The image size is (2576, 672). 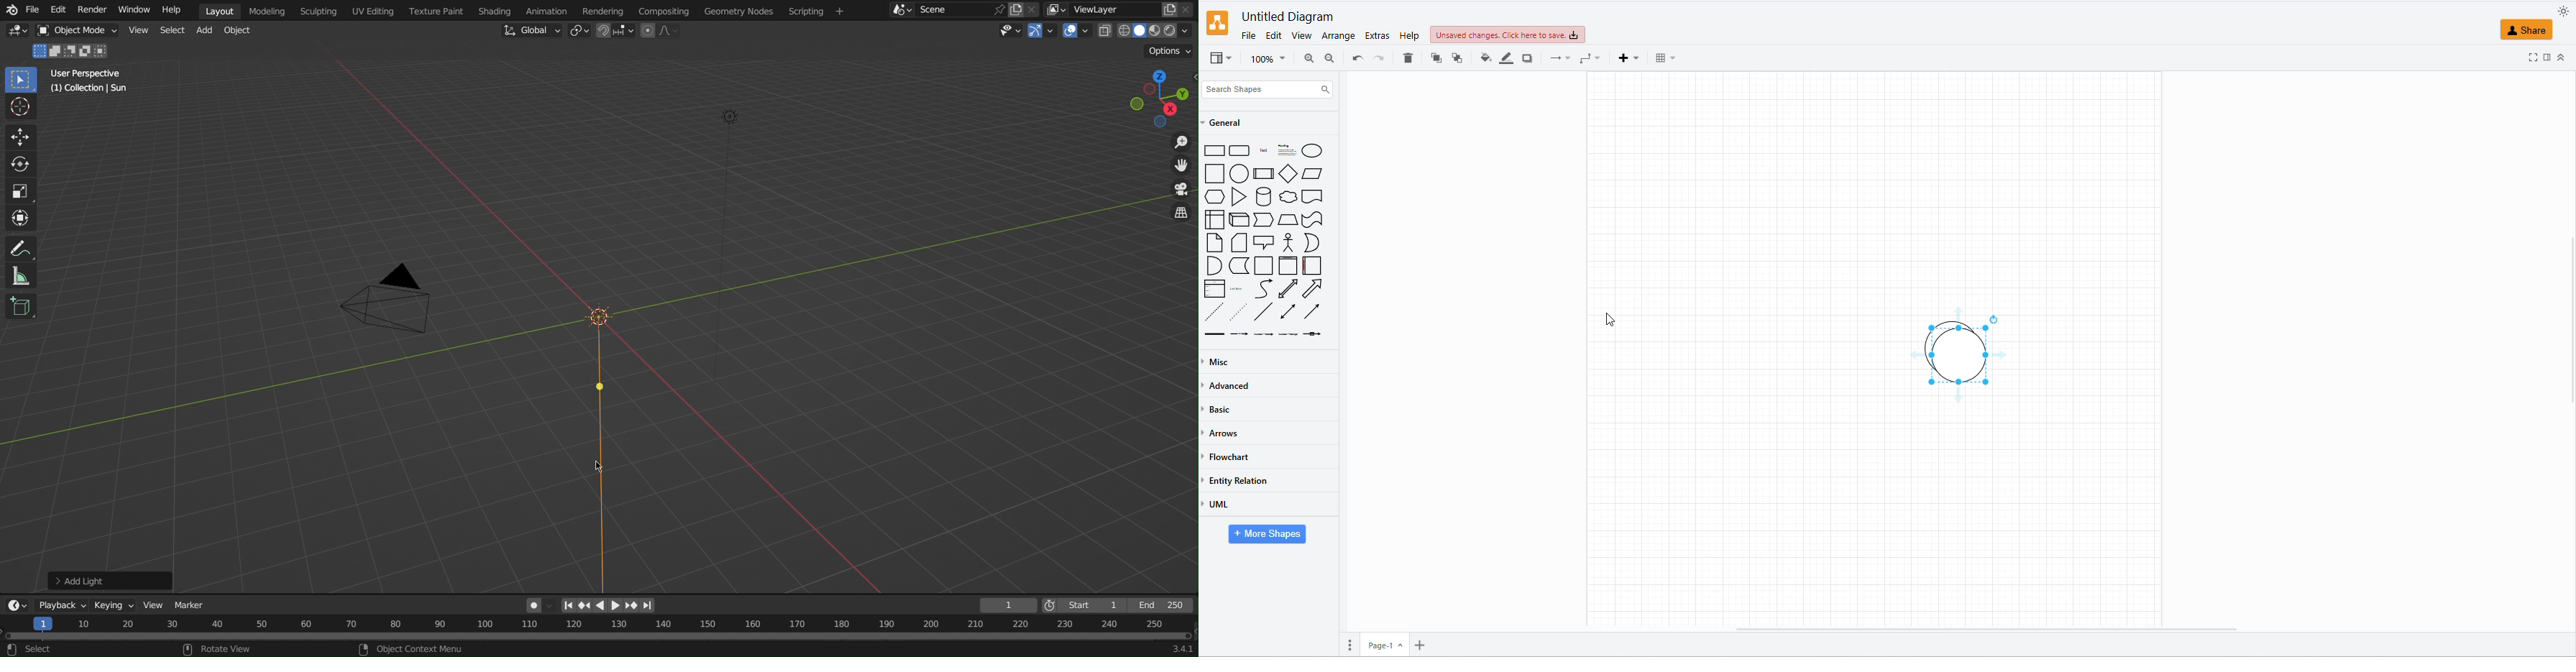 What do you see at coordinates (1262, 218) in the screenshot?
I see `STEP` at bounding box center [1262, 218].